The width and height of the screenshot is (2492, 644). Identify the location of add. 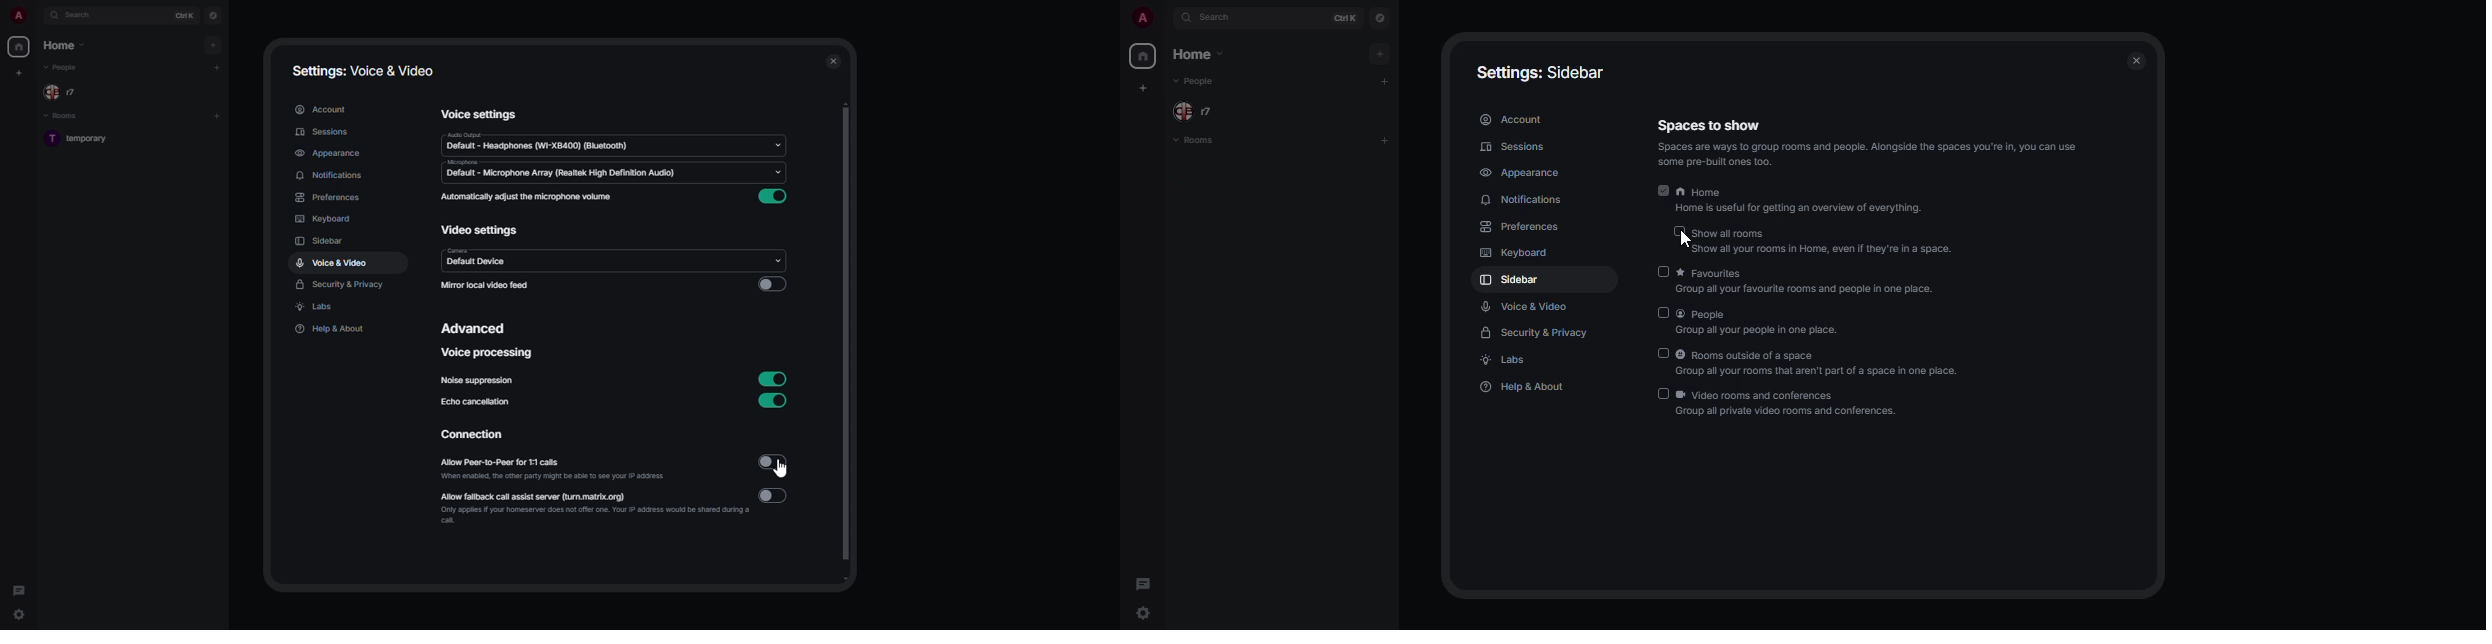
(214, 43).